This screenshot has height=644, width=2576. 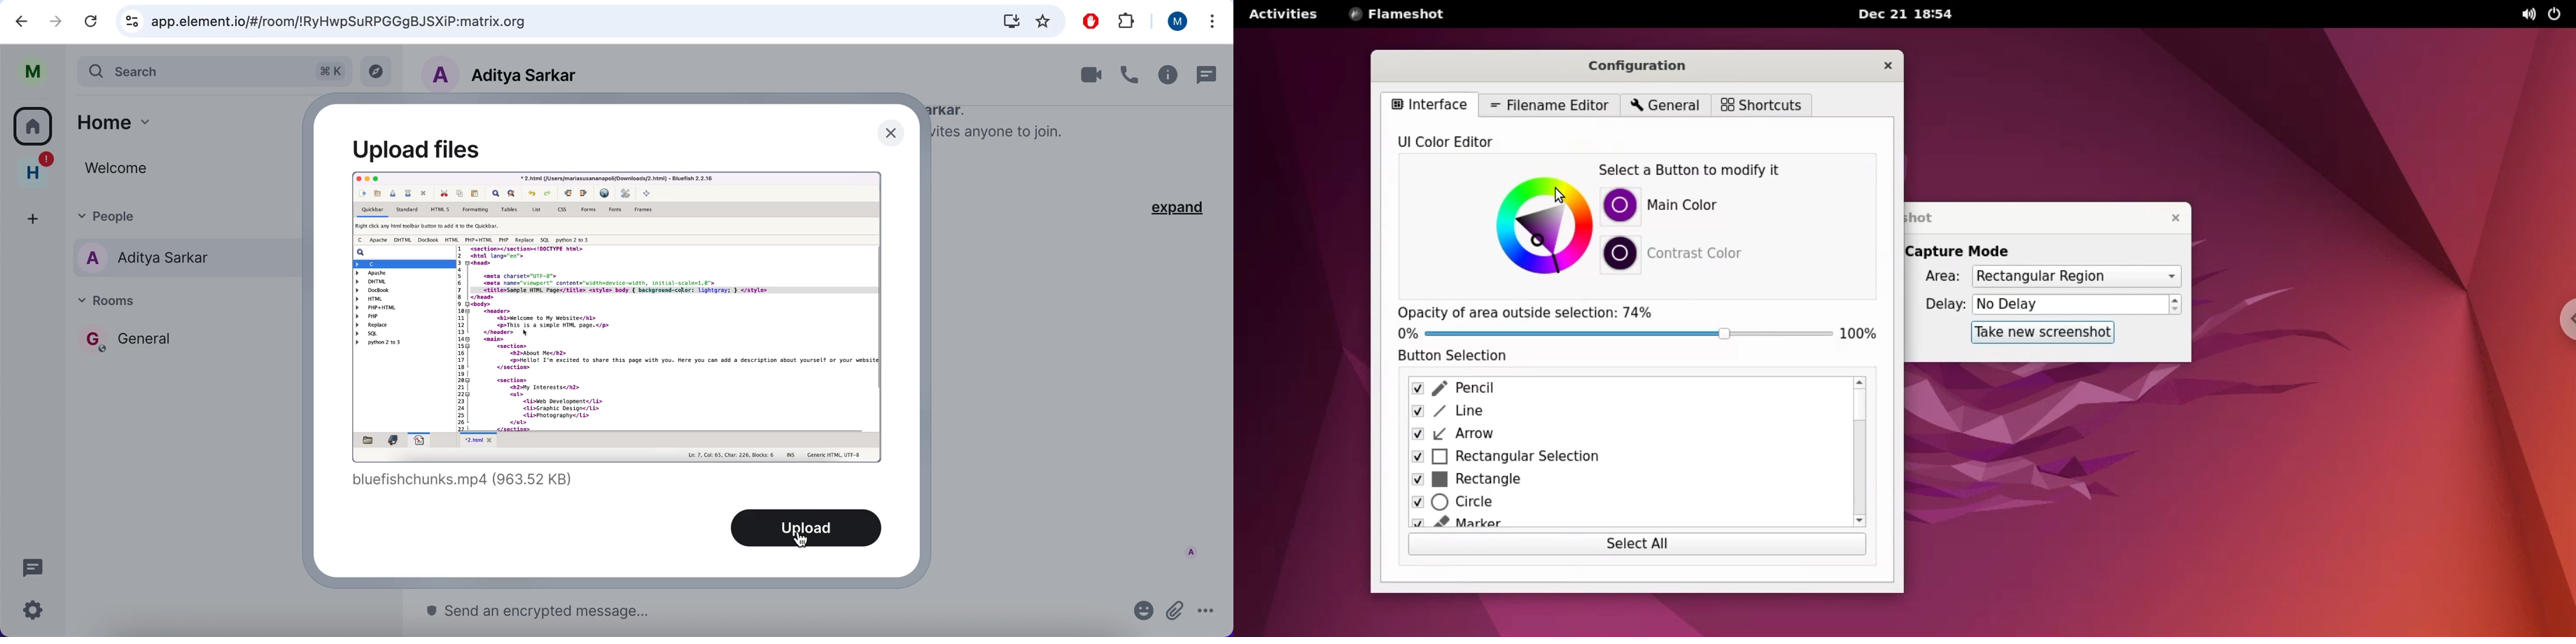 What do you see at coordinates (806, 527) in the screenshot?
I see `upload` at bounding box center [806, 527].